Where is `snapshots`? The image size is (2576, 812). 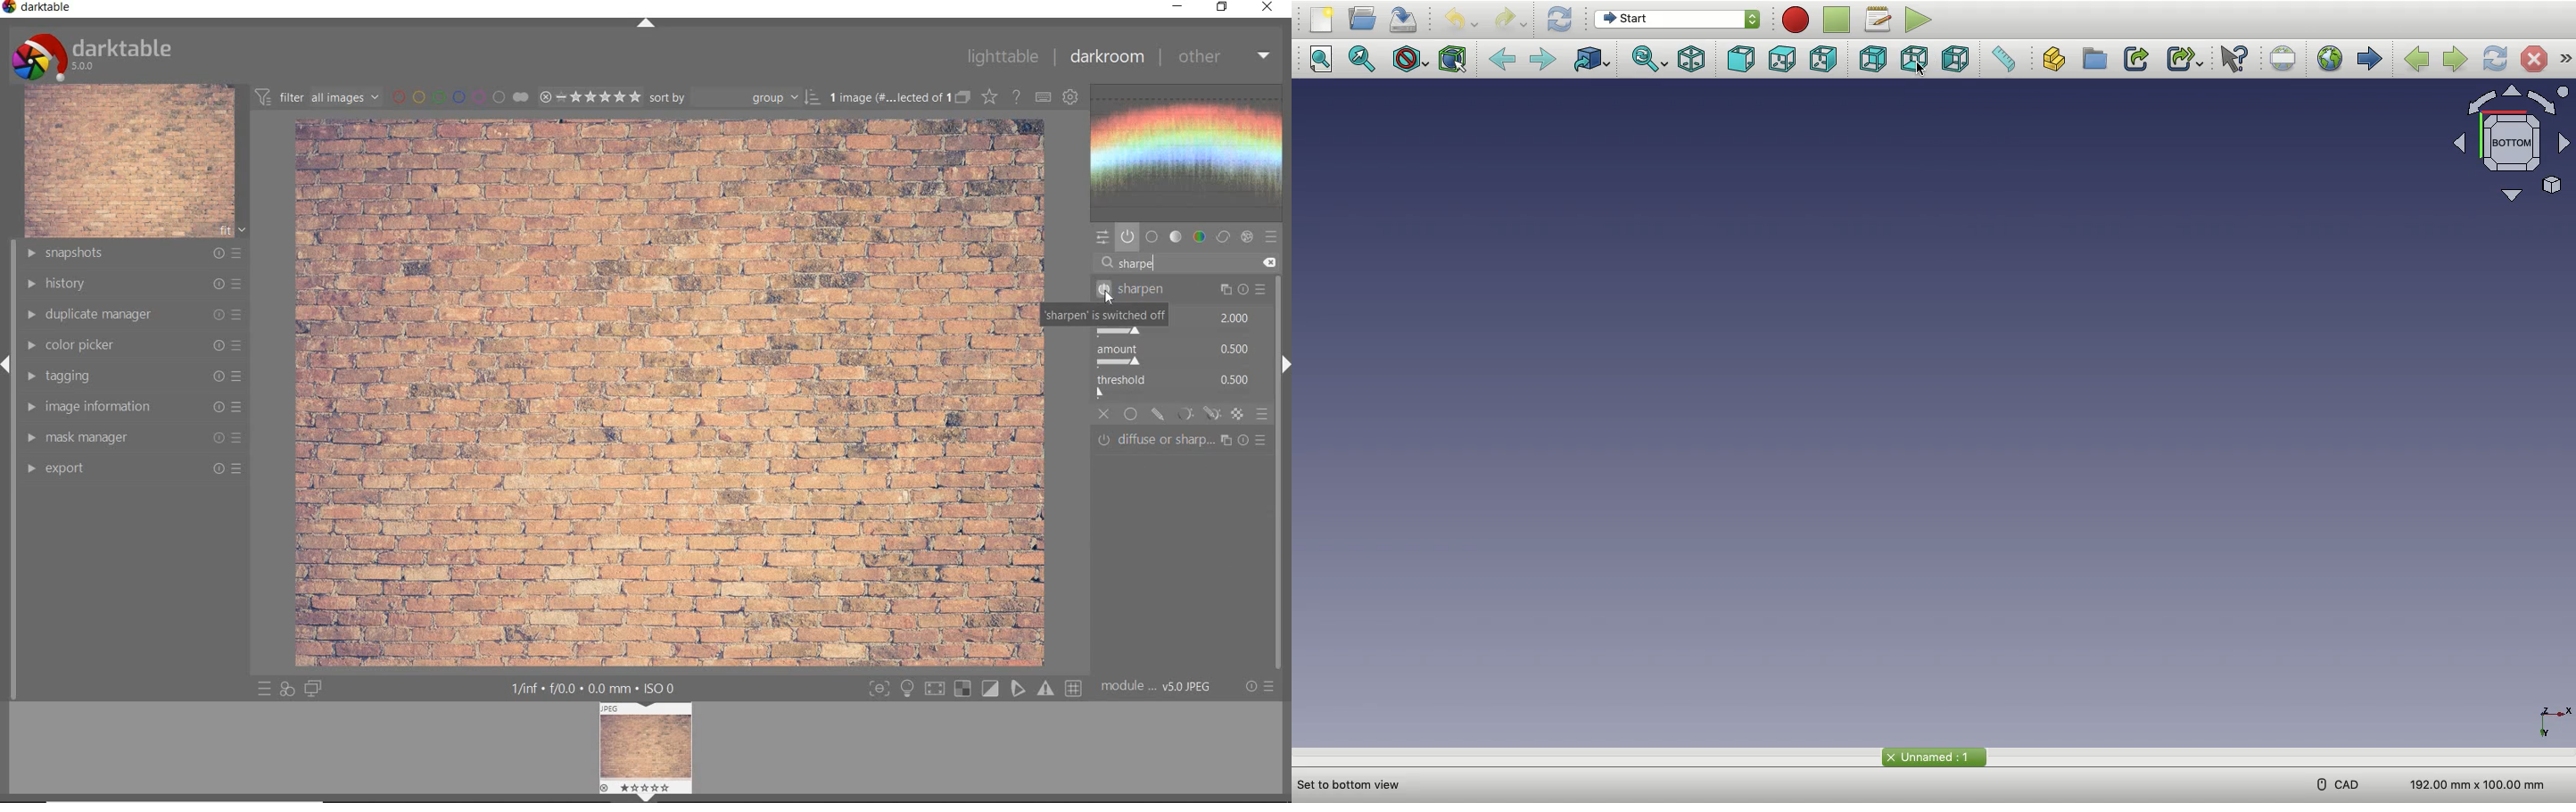
snapshots is located at coordinates (135, 254).